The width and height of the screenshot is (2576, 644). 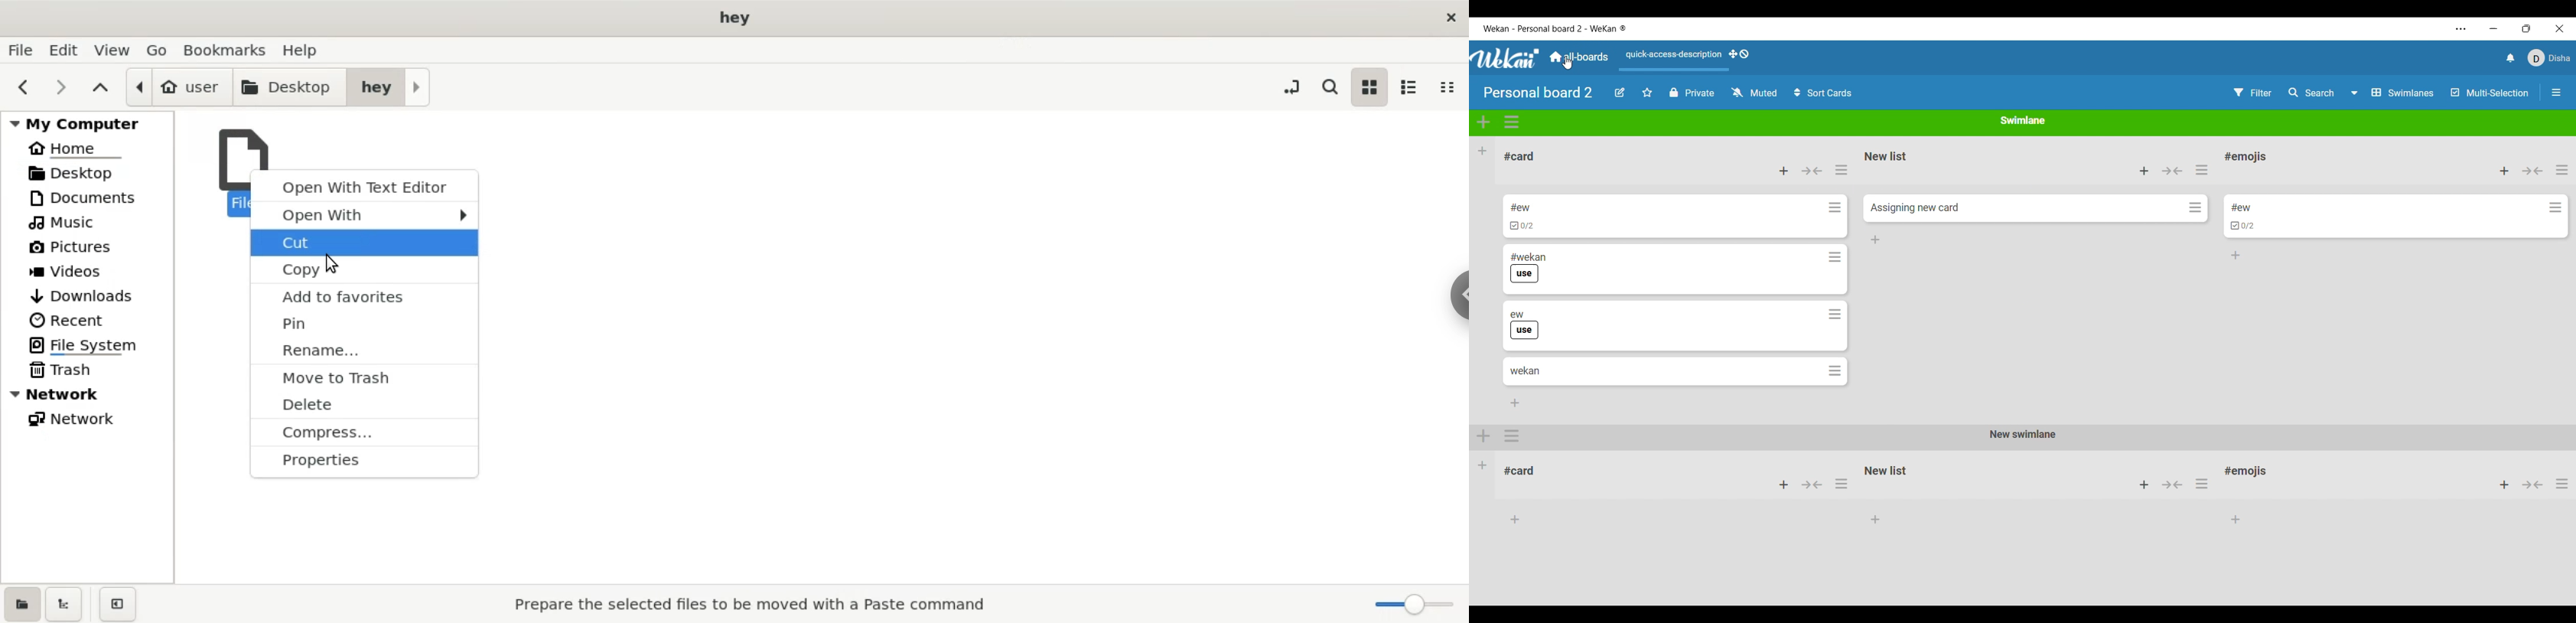 What do you see at coordinates (2503, 486) in the screenshot?
I see `add` at bounding box center [2503, 486].